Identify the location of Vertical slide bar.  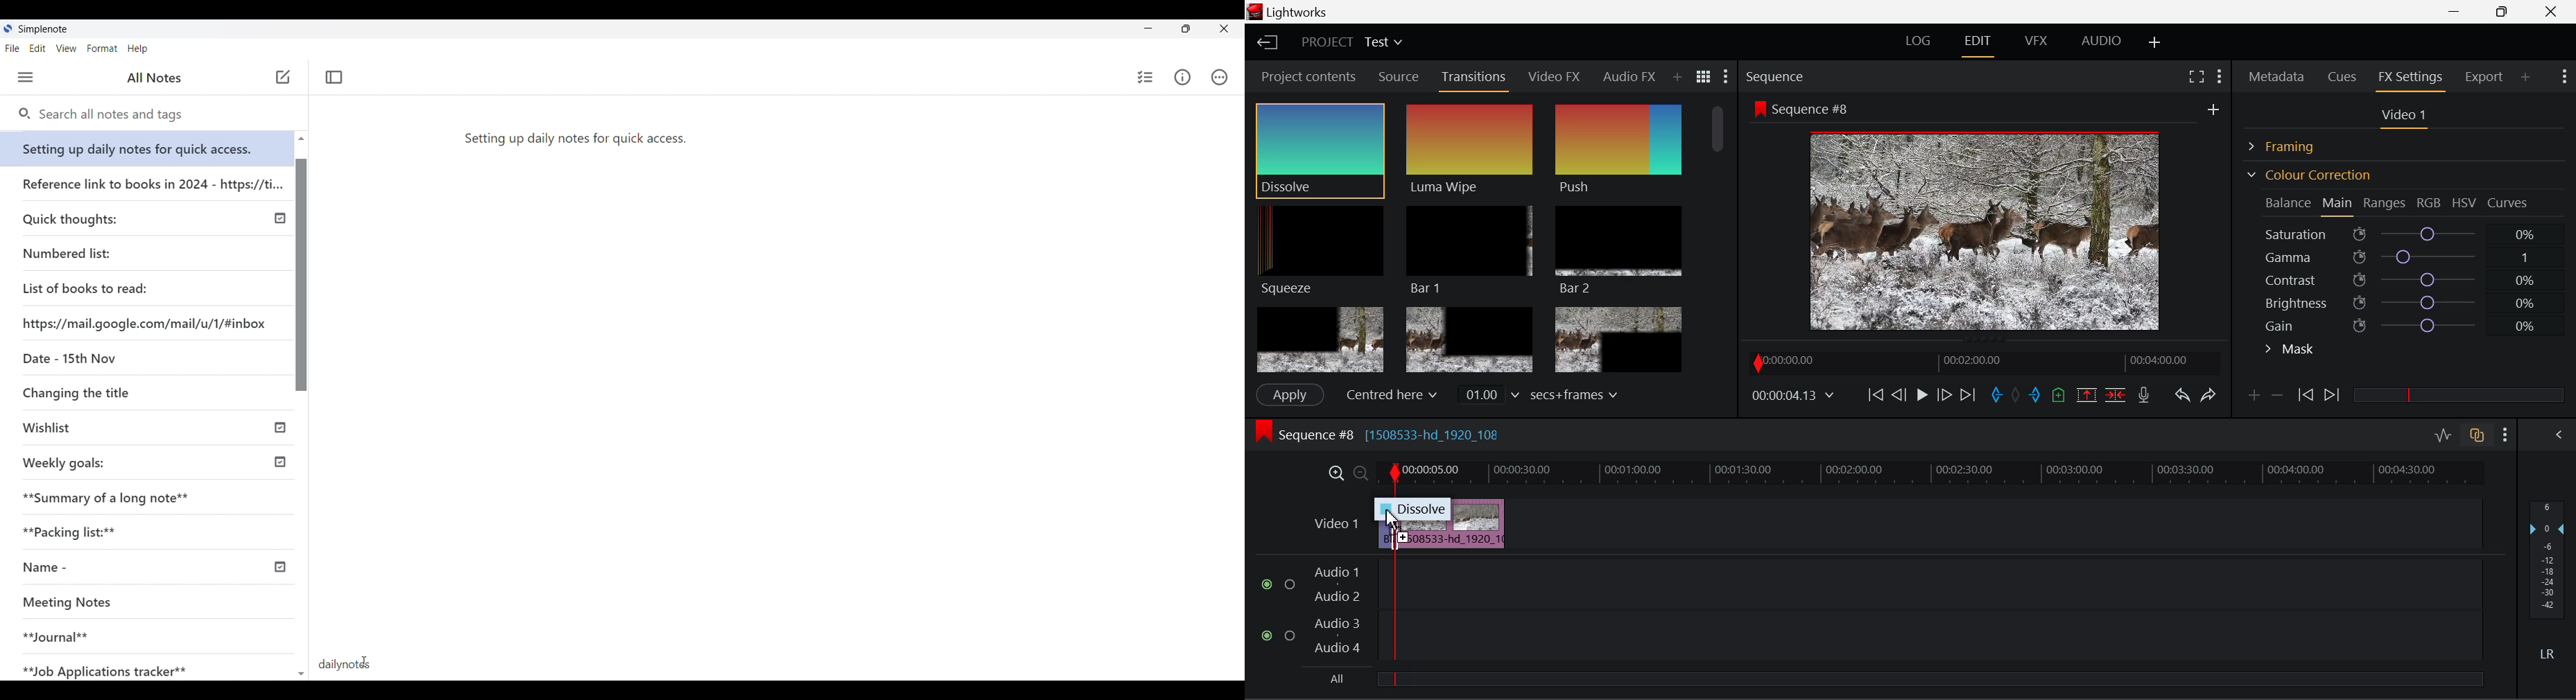
(303, 412).